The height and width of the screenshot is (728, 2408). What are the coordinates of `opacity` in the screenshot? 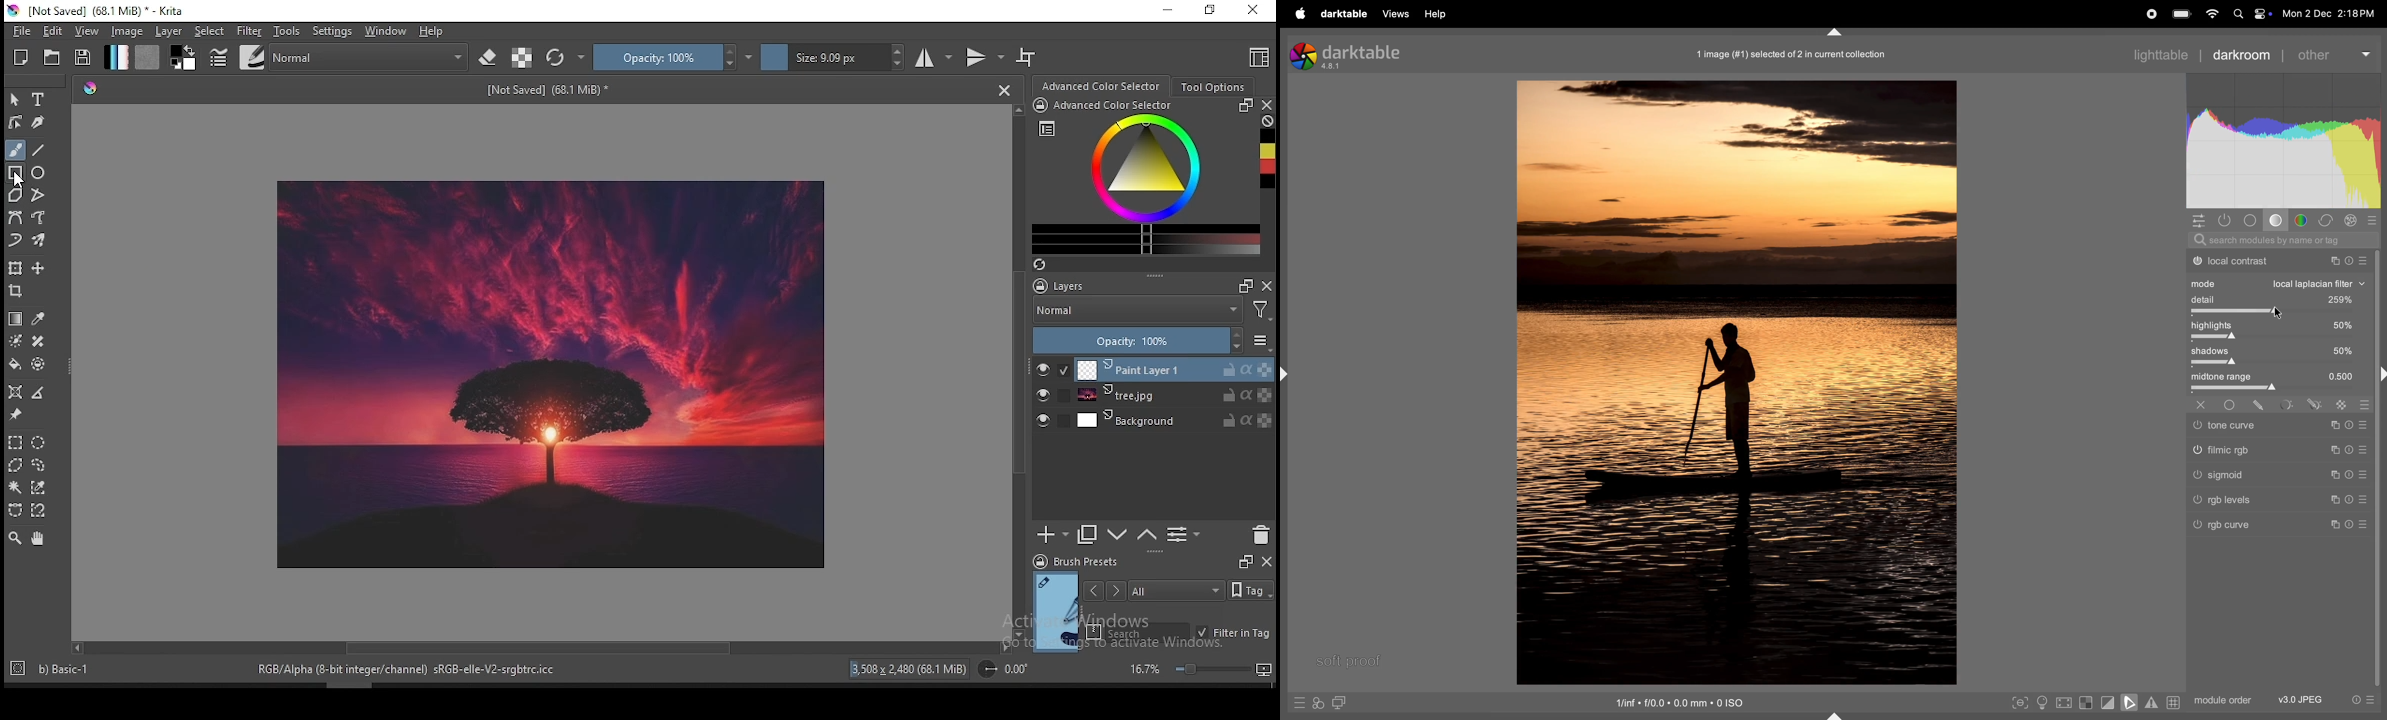 It's located at (673, 57).